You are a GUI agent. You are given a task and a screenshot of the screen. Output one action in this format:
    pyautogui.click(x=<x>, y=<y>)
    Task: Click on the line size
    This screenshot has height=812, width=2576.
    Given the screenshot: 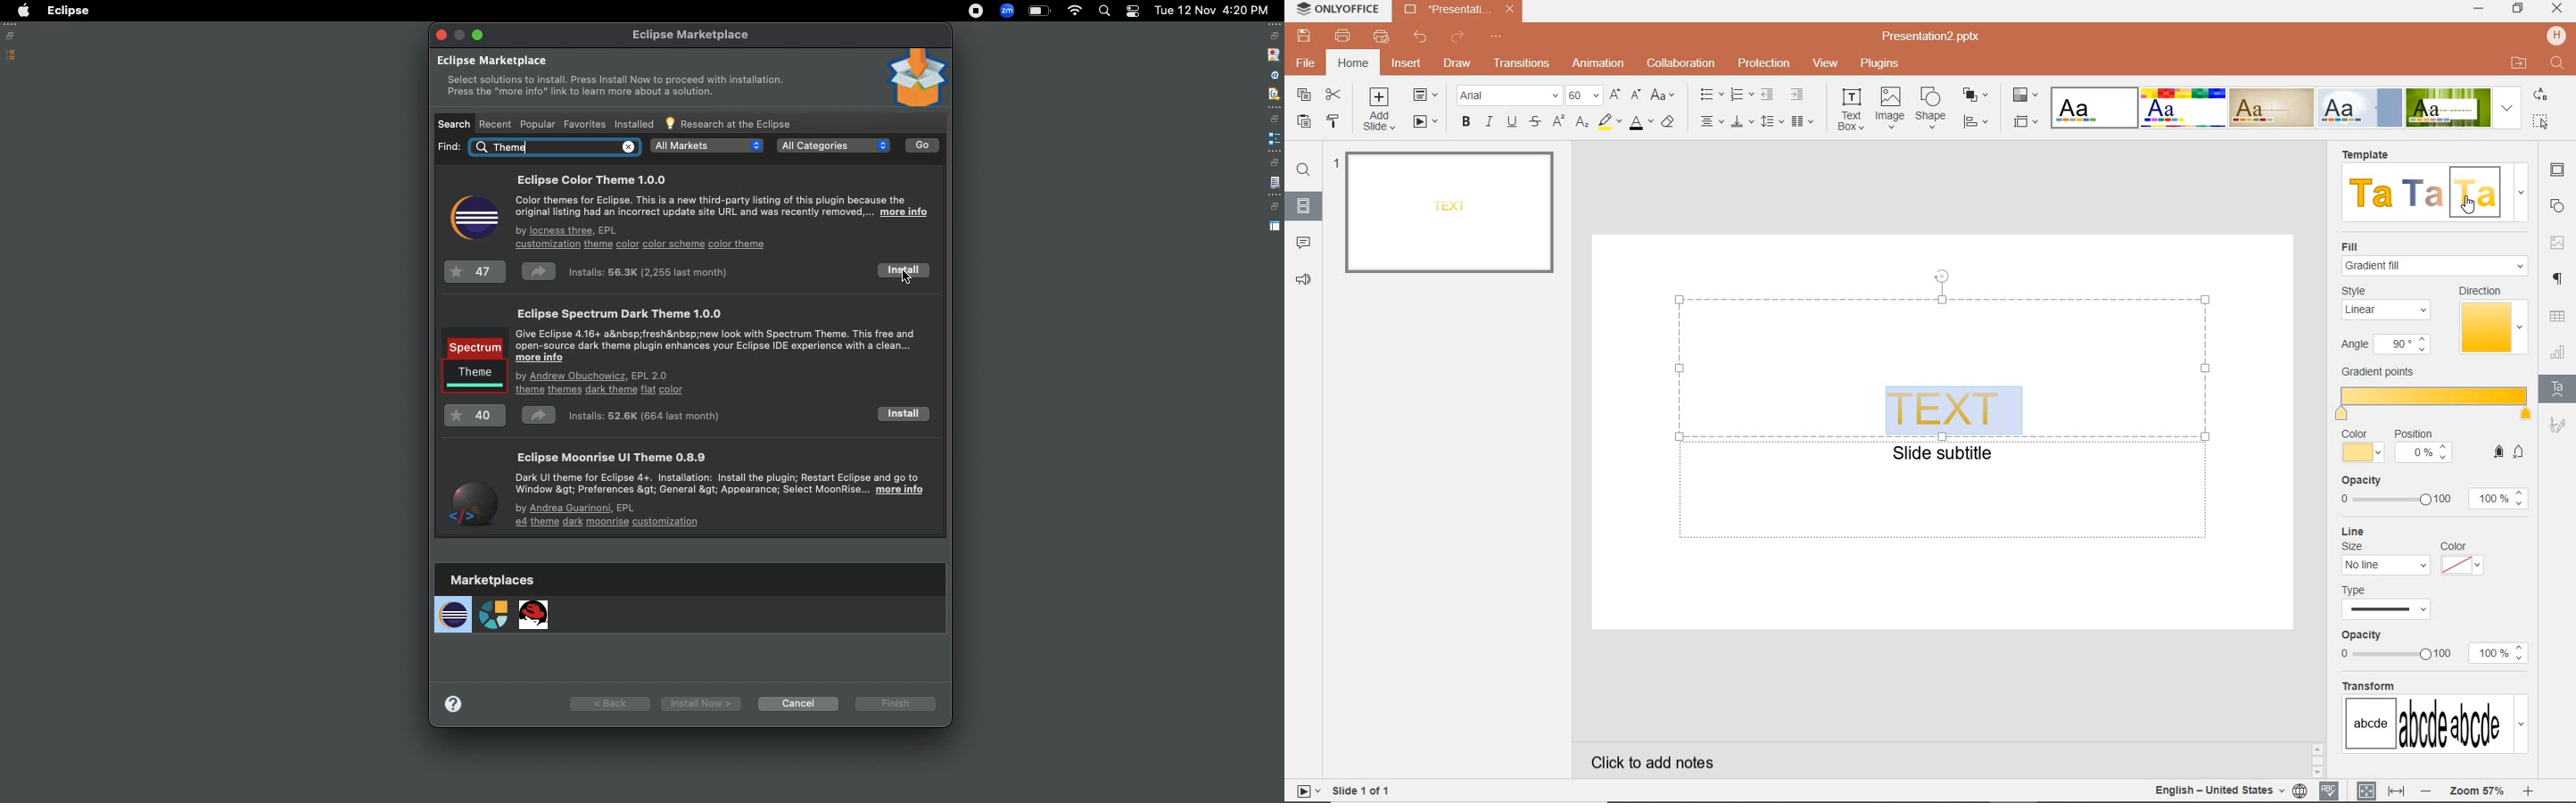 What is the action you would take?
    pyautogui.click(x=2384, y=561)
    